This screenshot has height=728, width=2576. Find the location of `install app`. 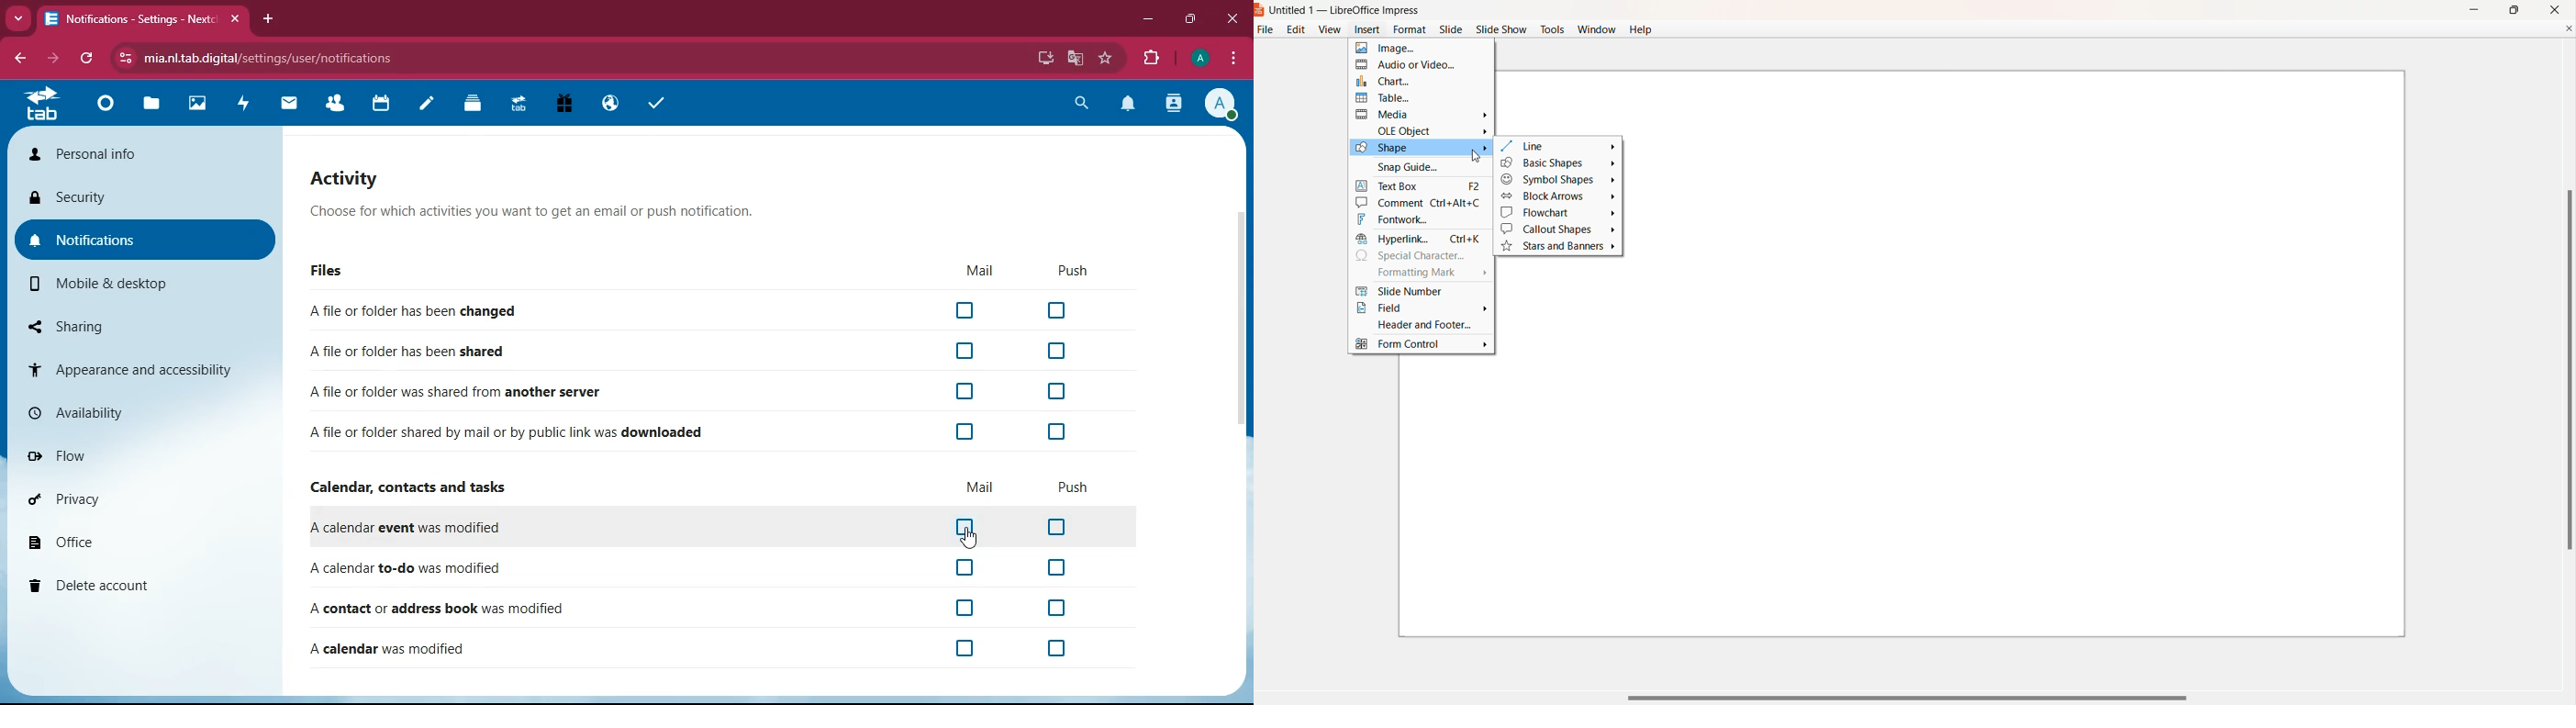

install app is located at coordinates (1045, 58).